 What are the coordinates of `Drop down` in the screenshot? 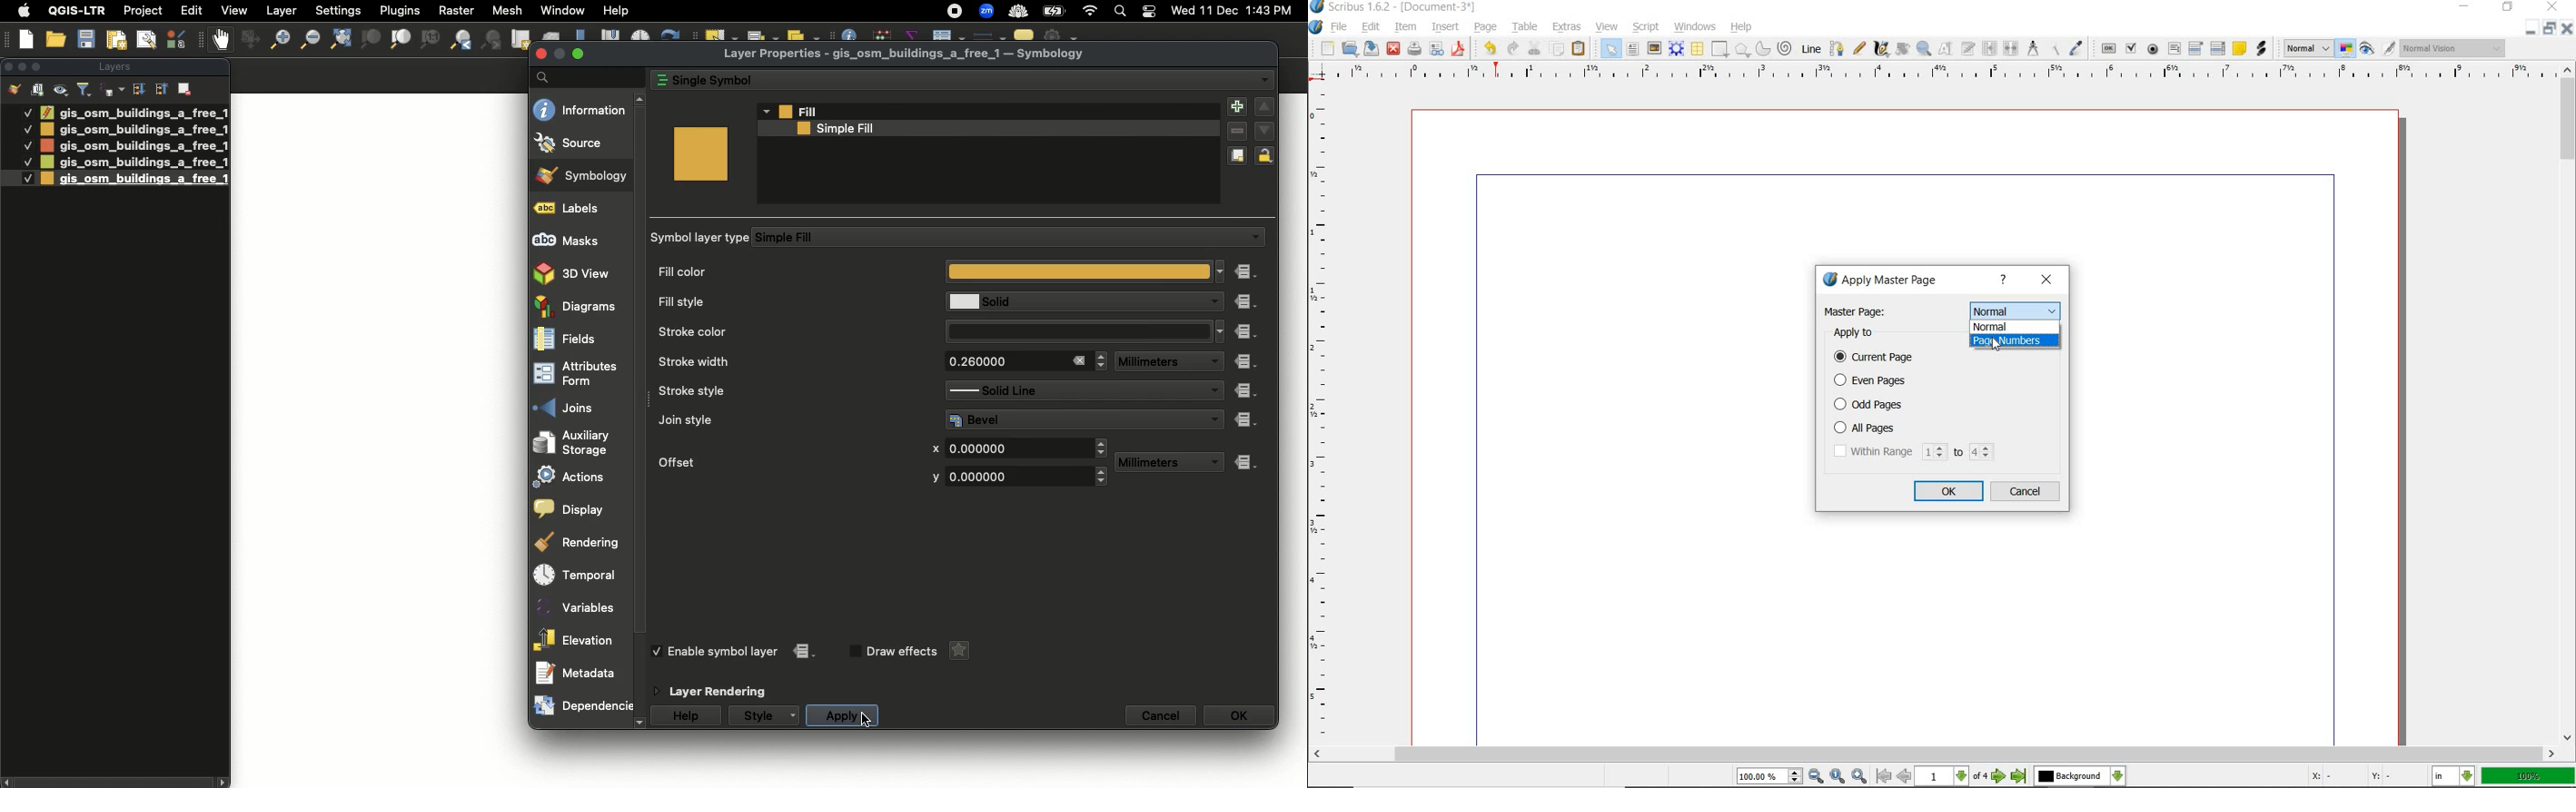 It's located at (1103, 478).